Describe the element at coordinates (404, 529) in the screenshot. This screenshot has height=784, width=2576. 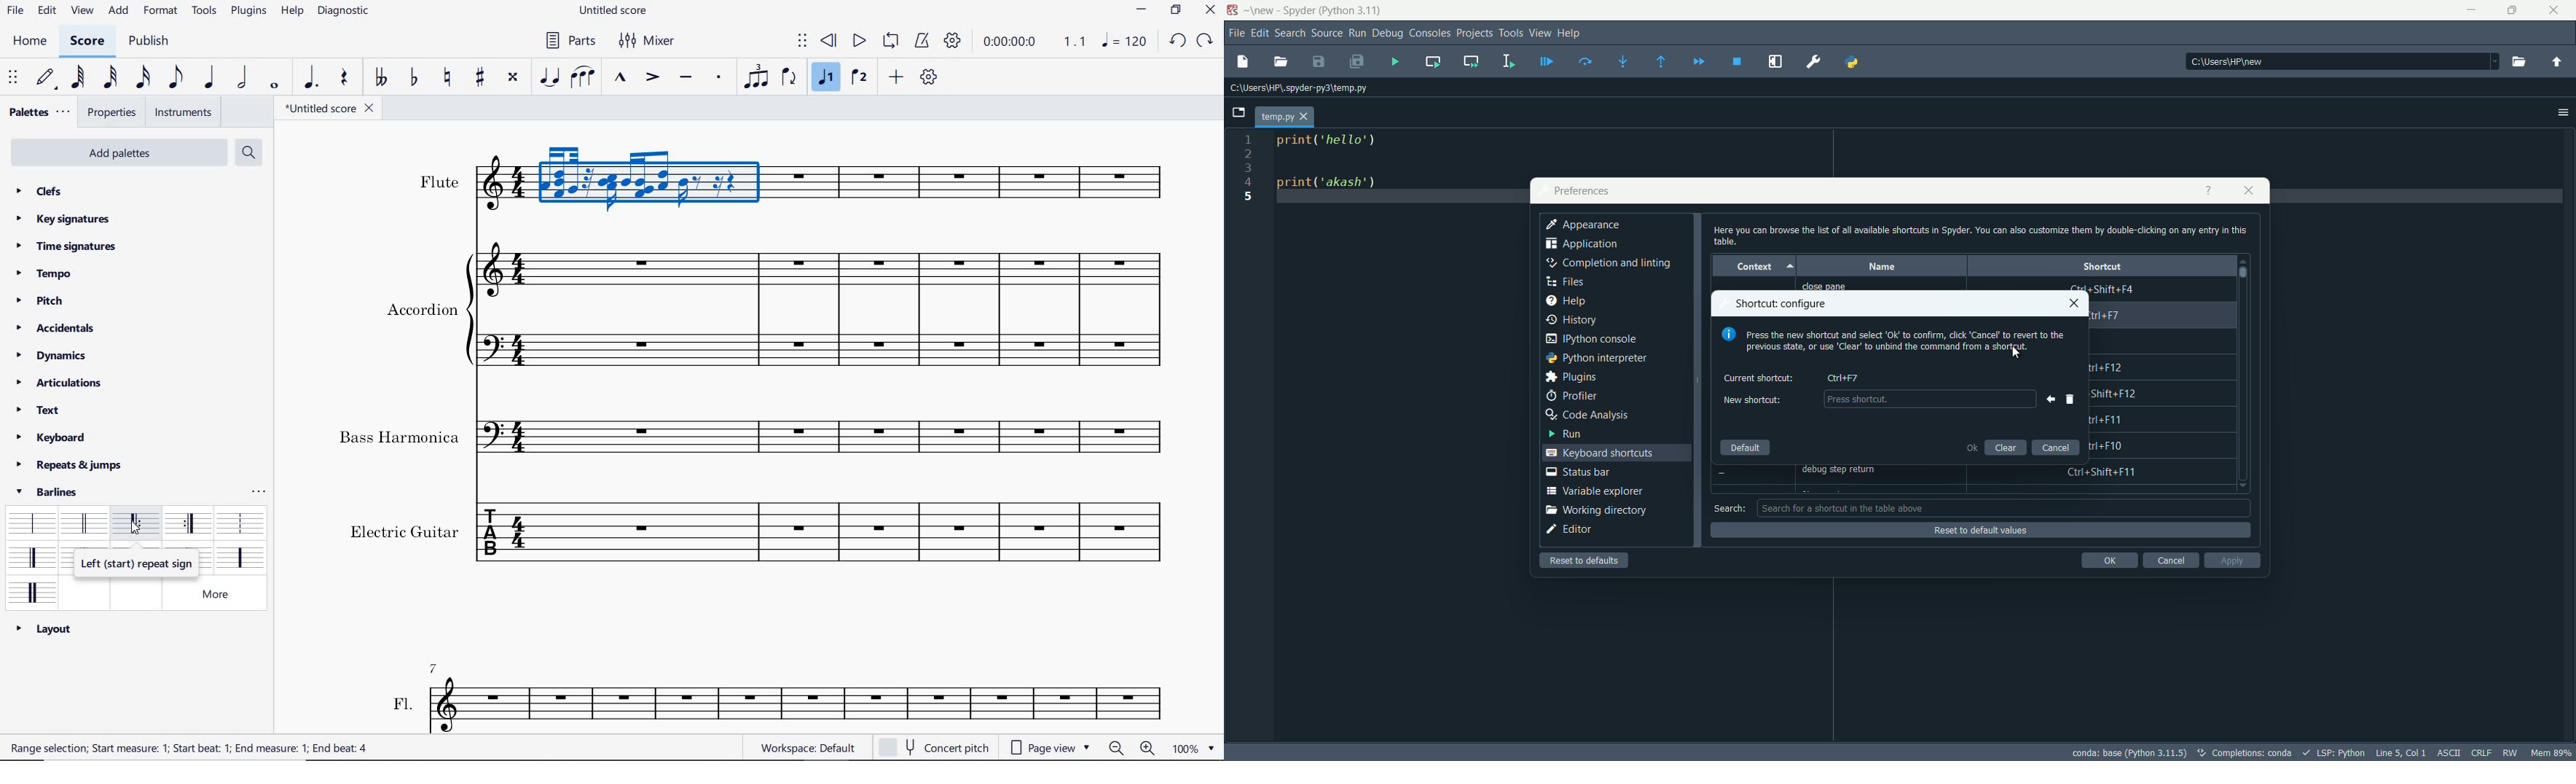
I see `text` at that location.